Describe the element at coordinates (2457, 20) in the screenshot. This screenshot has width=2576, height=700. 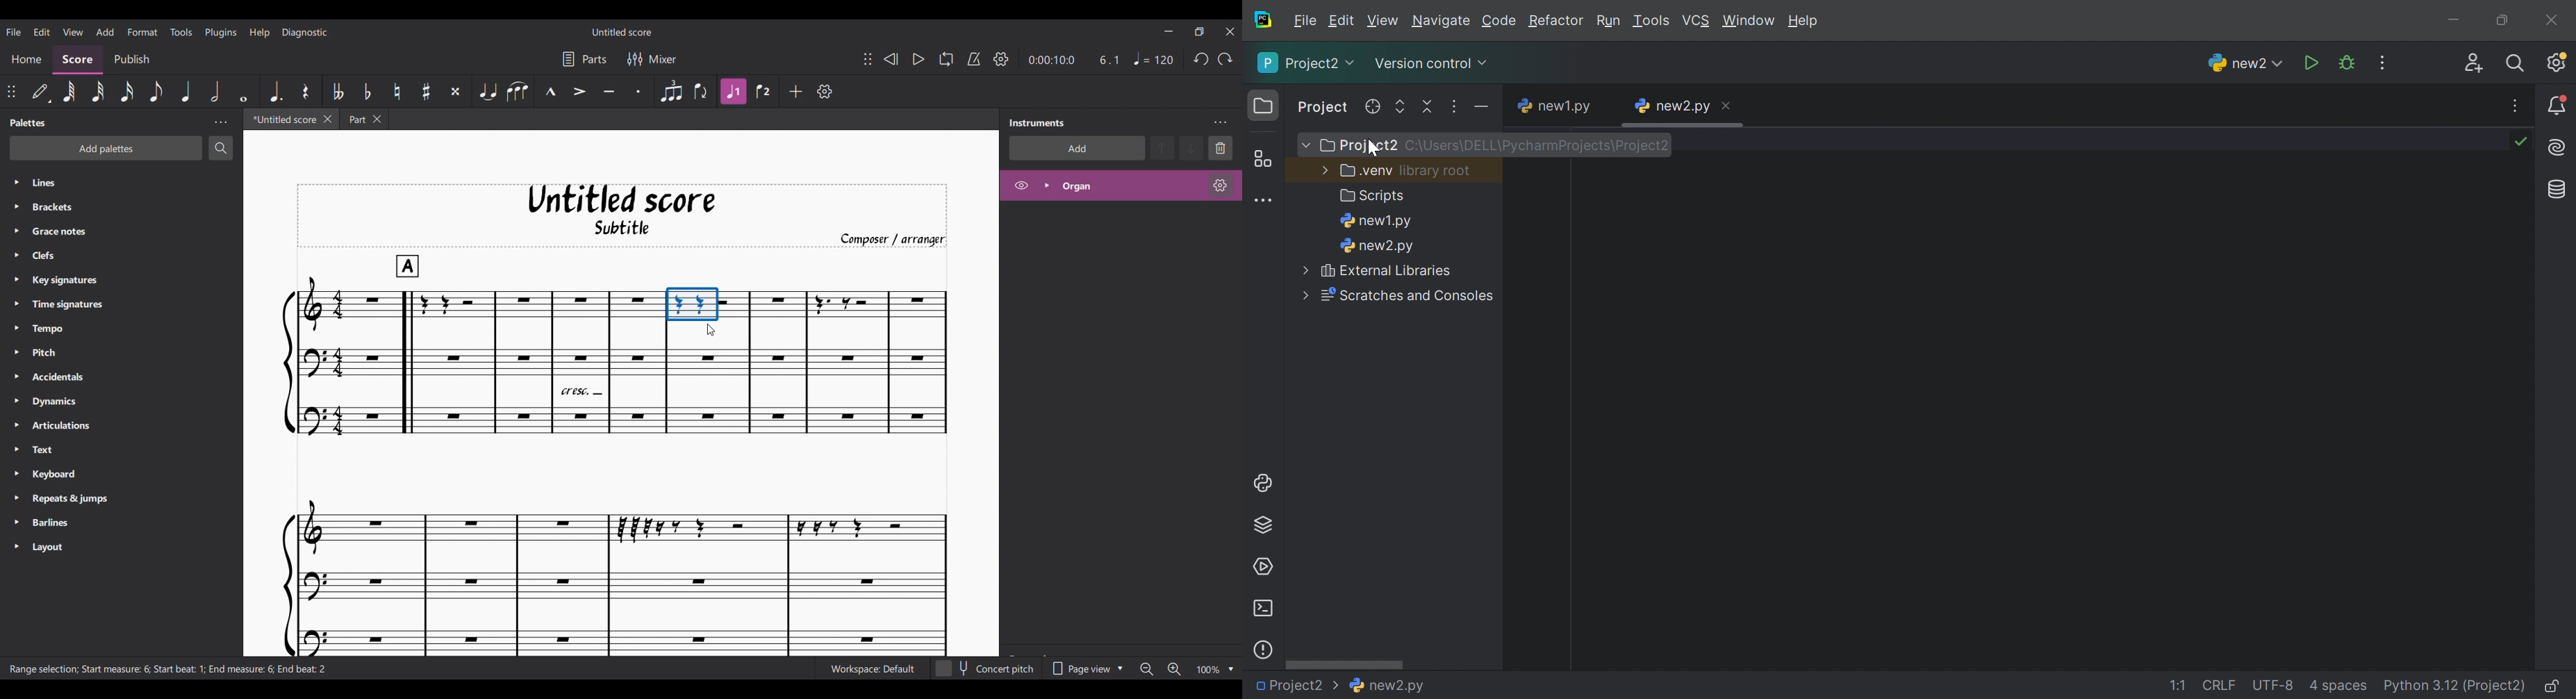
I see `Minimize` at that location.